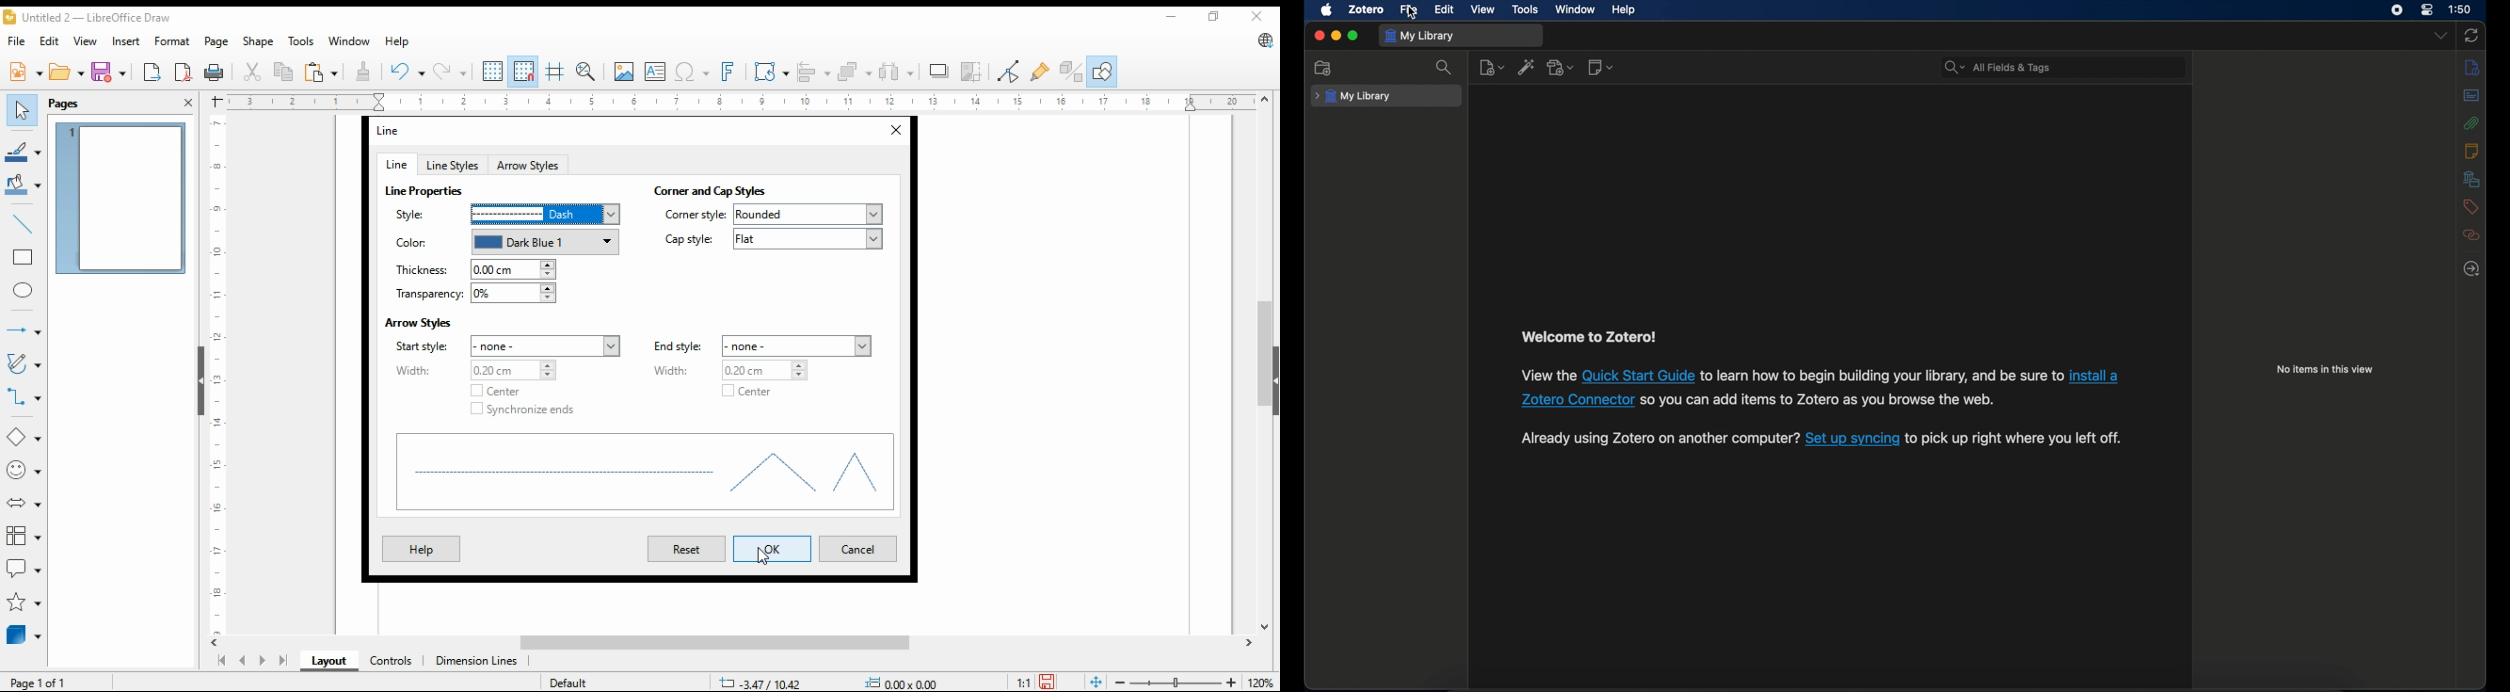  What do you see at coordinates (1100, 72) in the screenshot?
I see `show draw functions` at bounding box center [1100, 72].